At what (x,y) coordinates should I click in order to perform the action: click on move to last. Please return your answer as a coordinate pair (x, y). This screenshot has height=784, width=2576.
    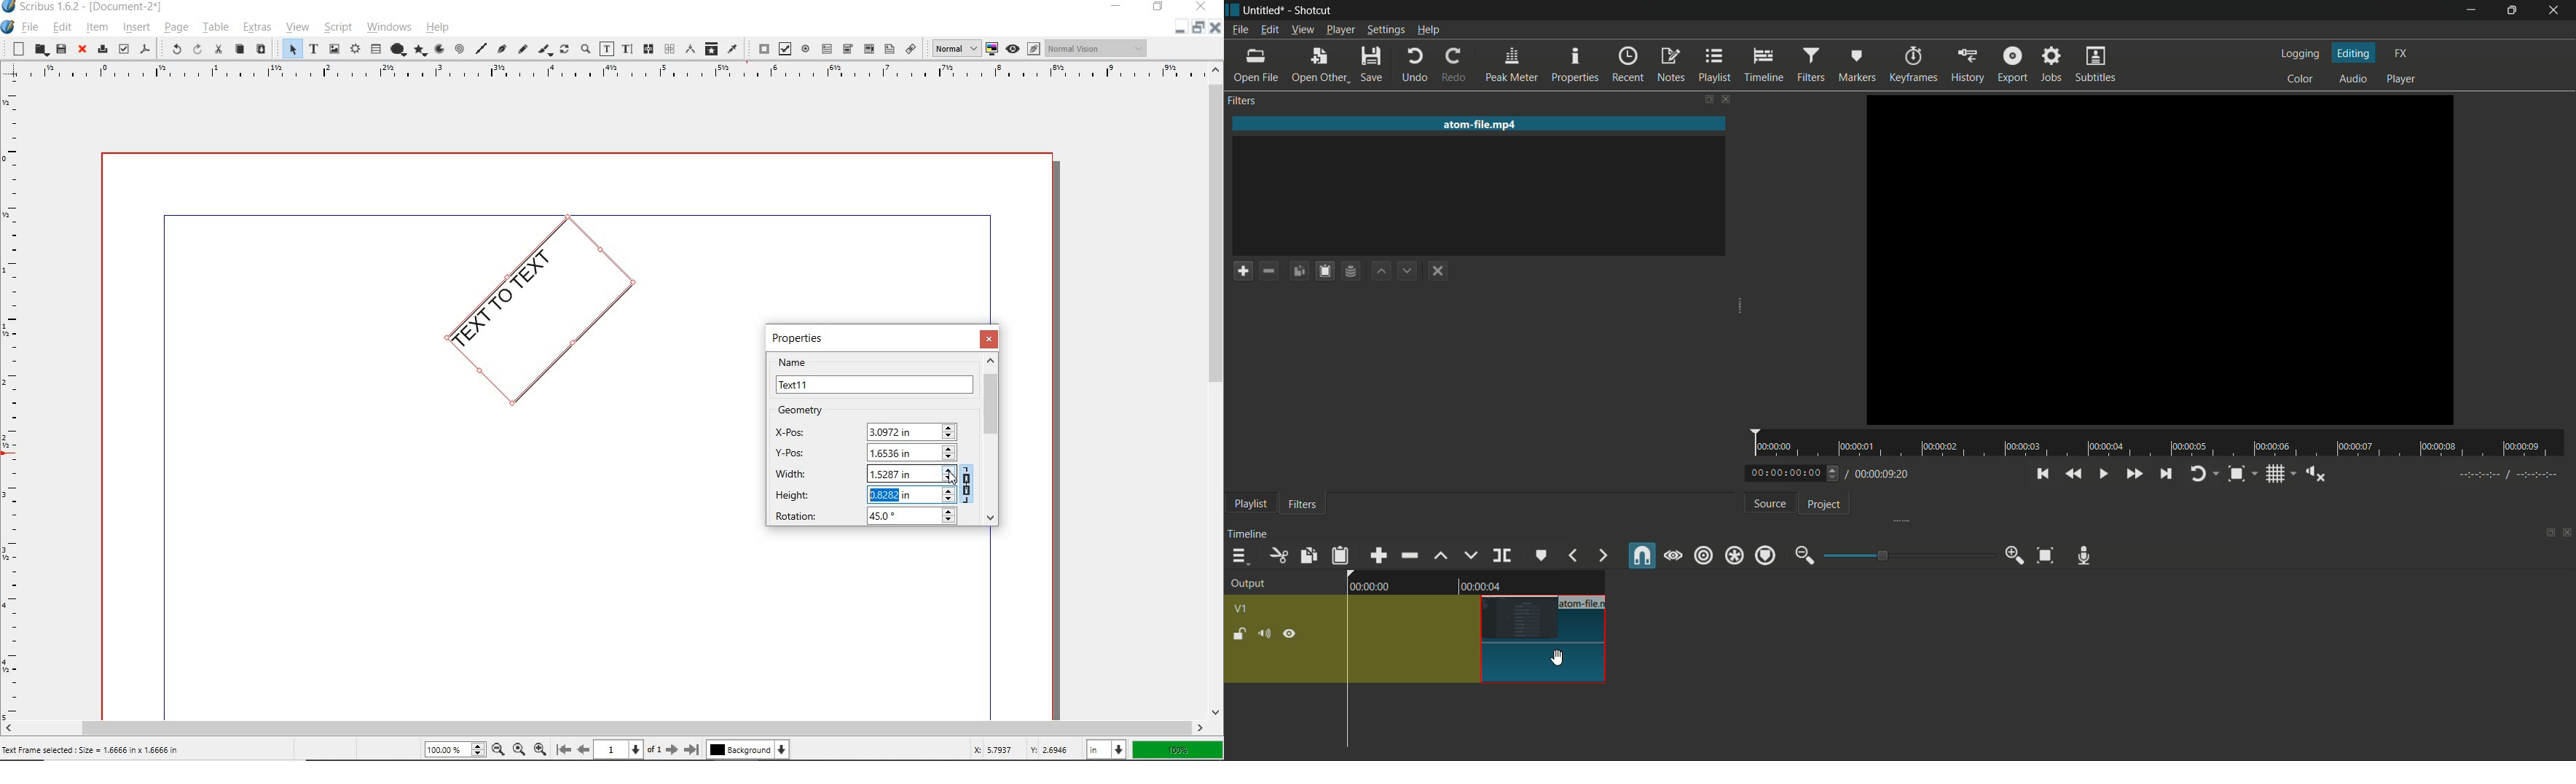
    Looking at the image, I should click on (694, 751).